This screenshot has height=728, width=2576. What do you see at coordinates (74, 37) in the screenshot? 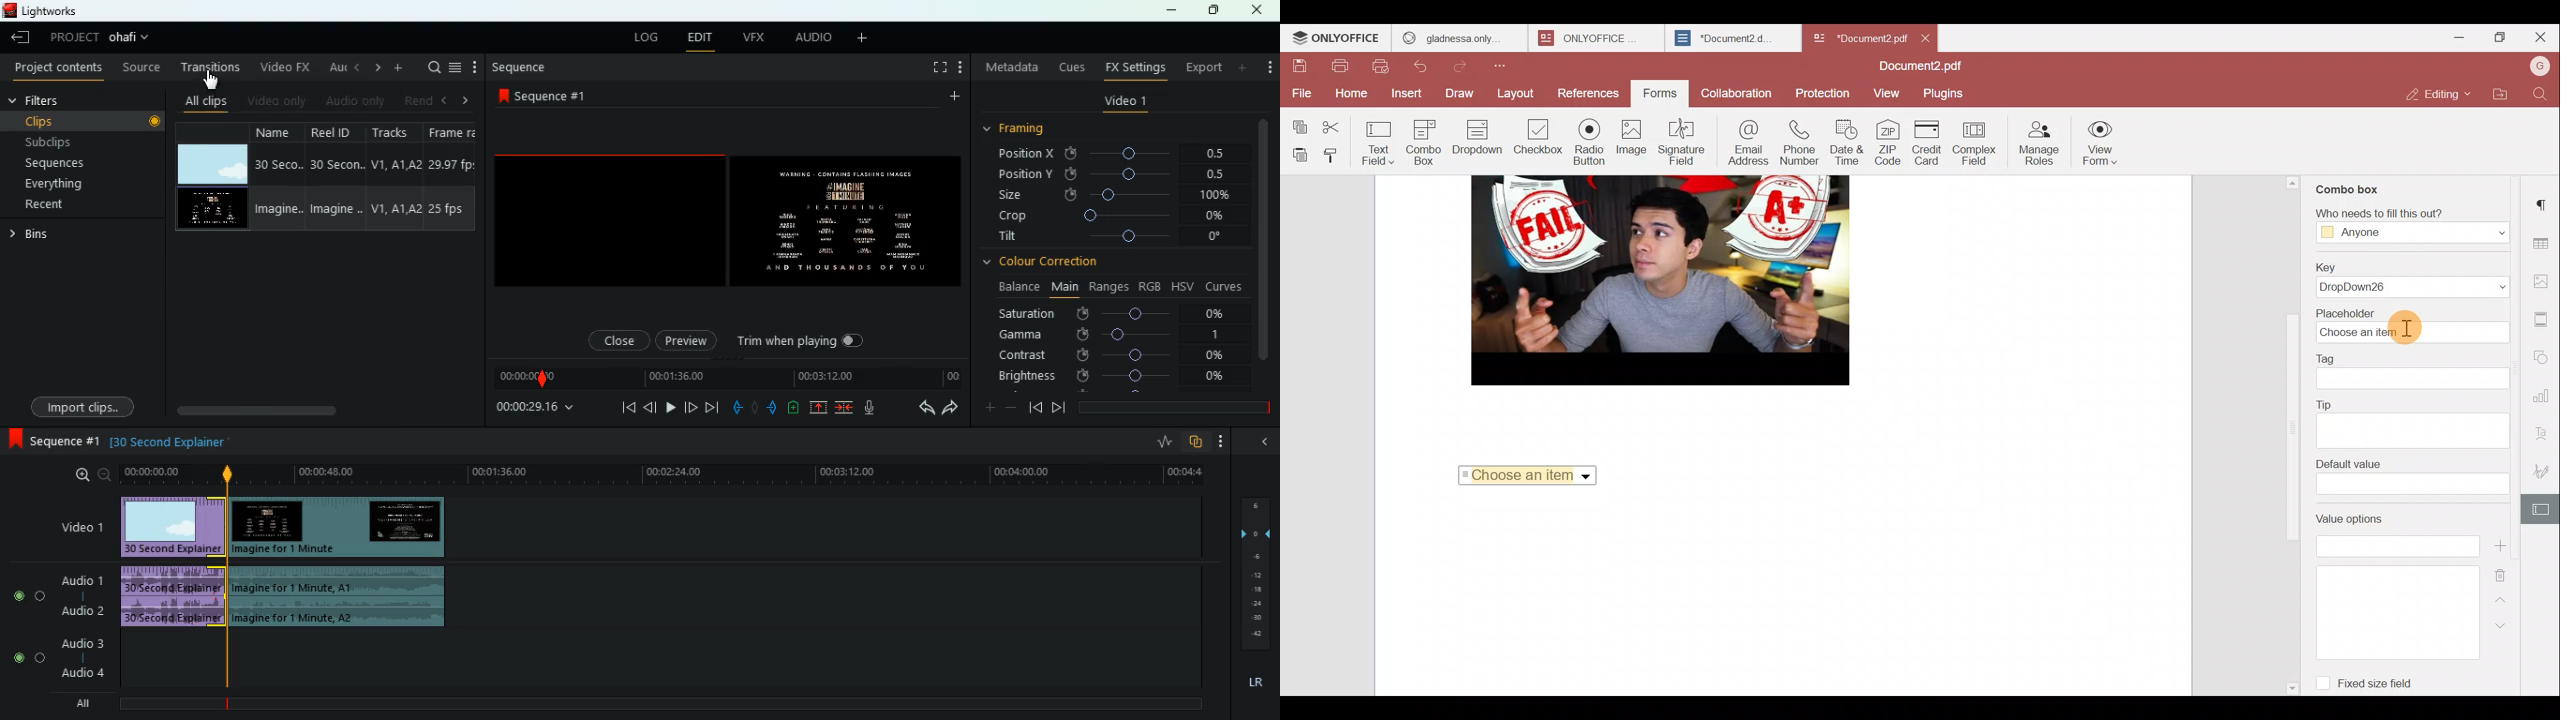
I see `project` at bounding box center [74, 37].